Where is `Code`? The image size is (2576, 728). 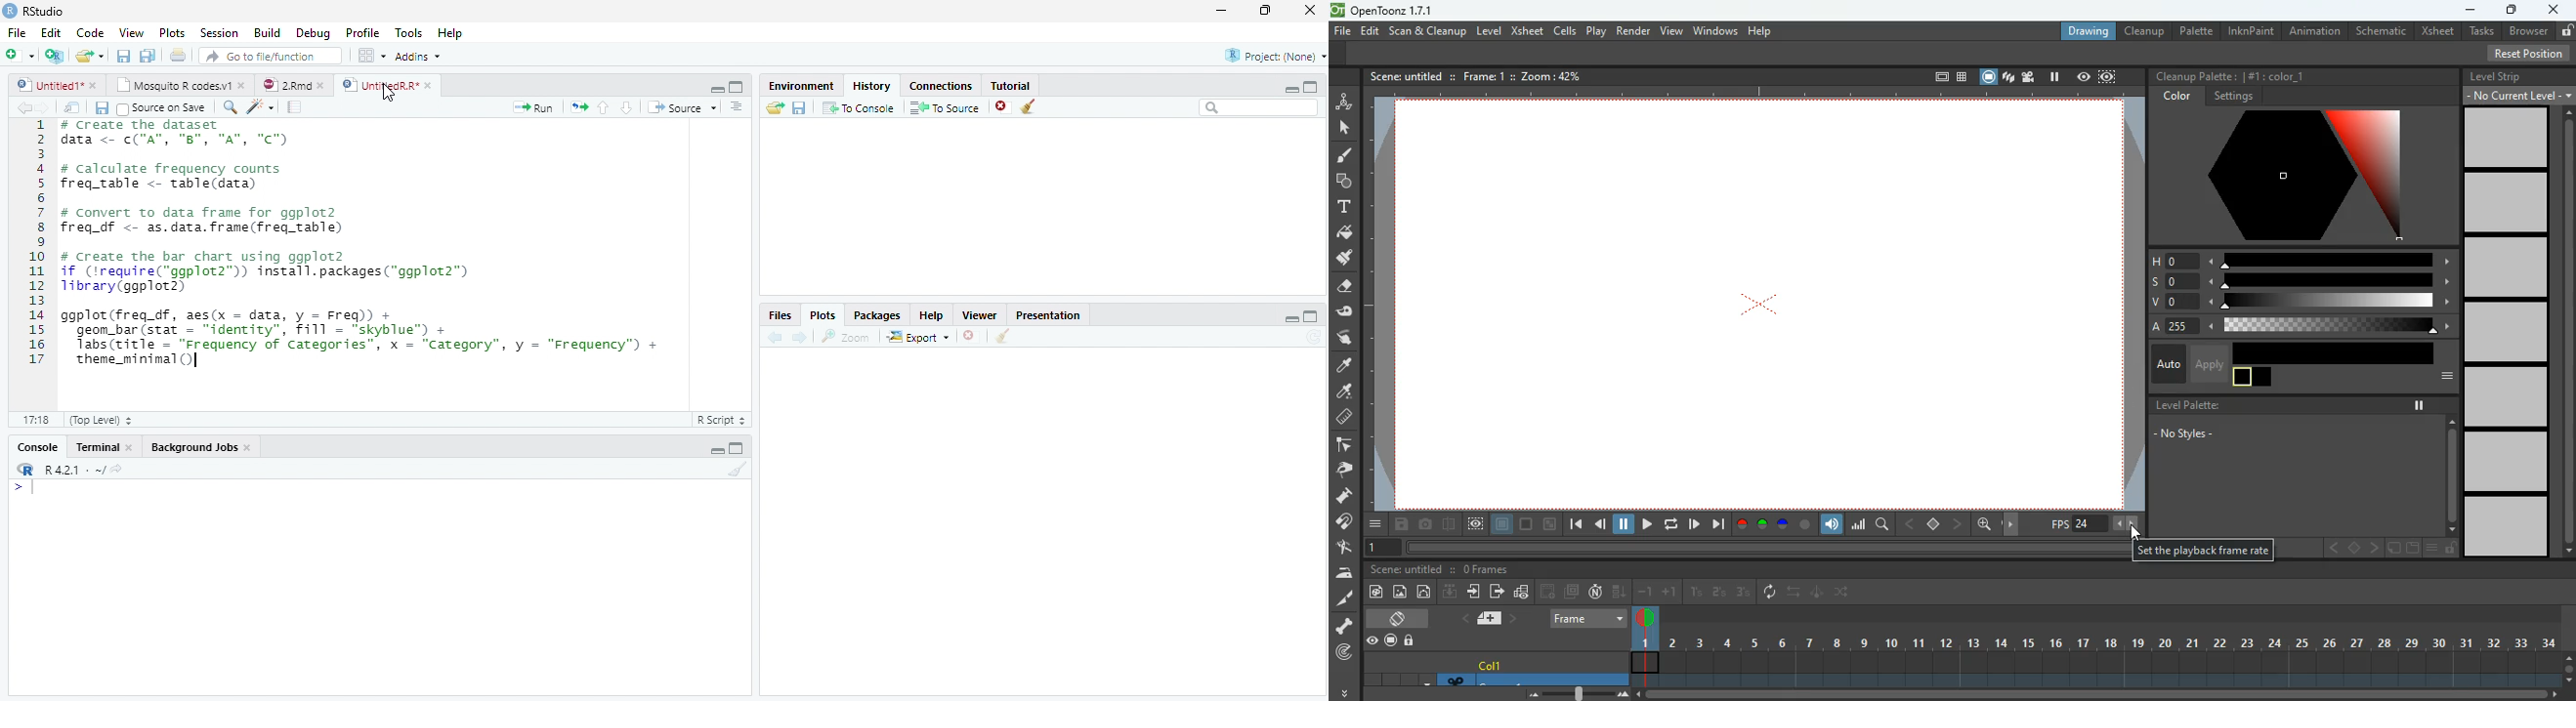 Code is located at coordinates (94, 33).